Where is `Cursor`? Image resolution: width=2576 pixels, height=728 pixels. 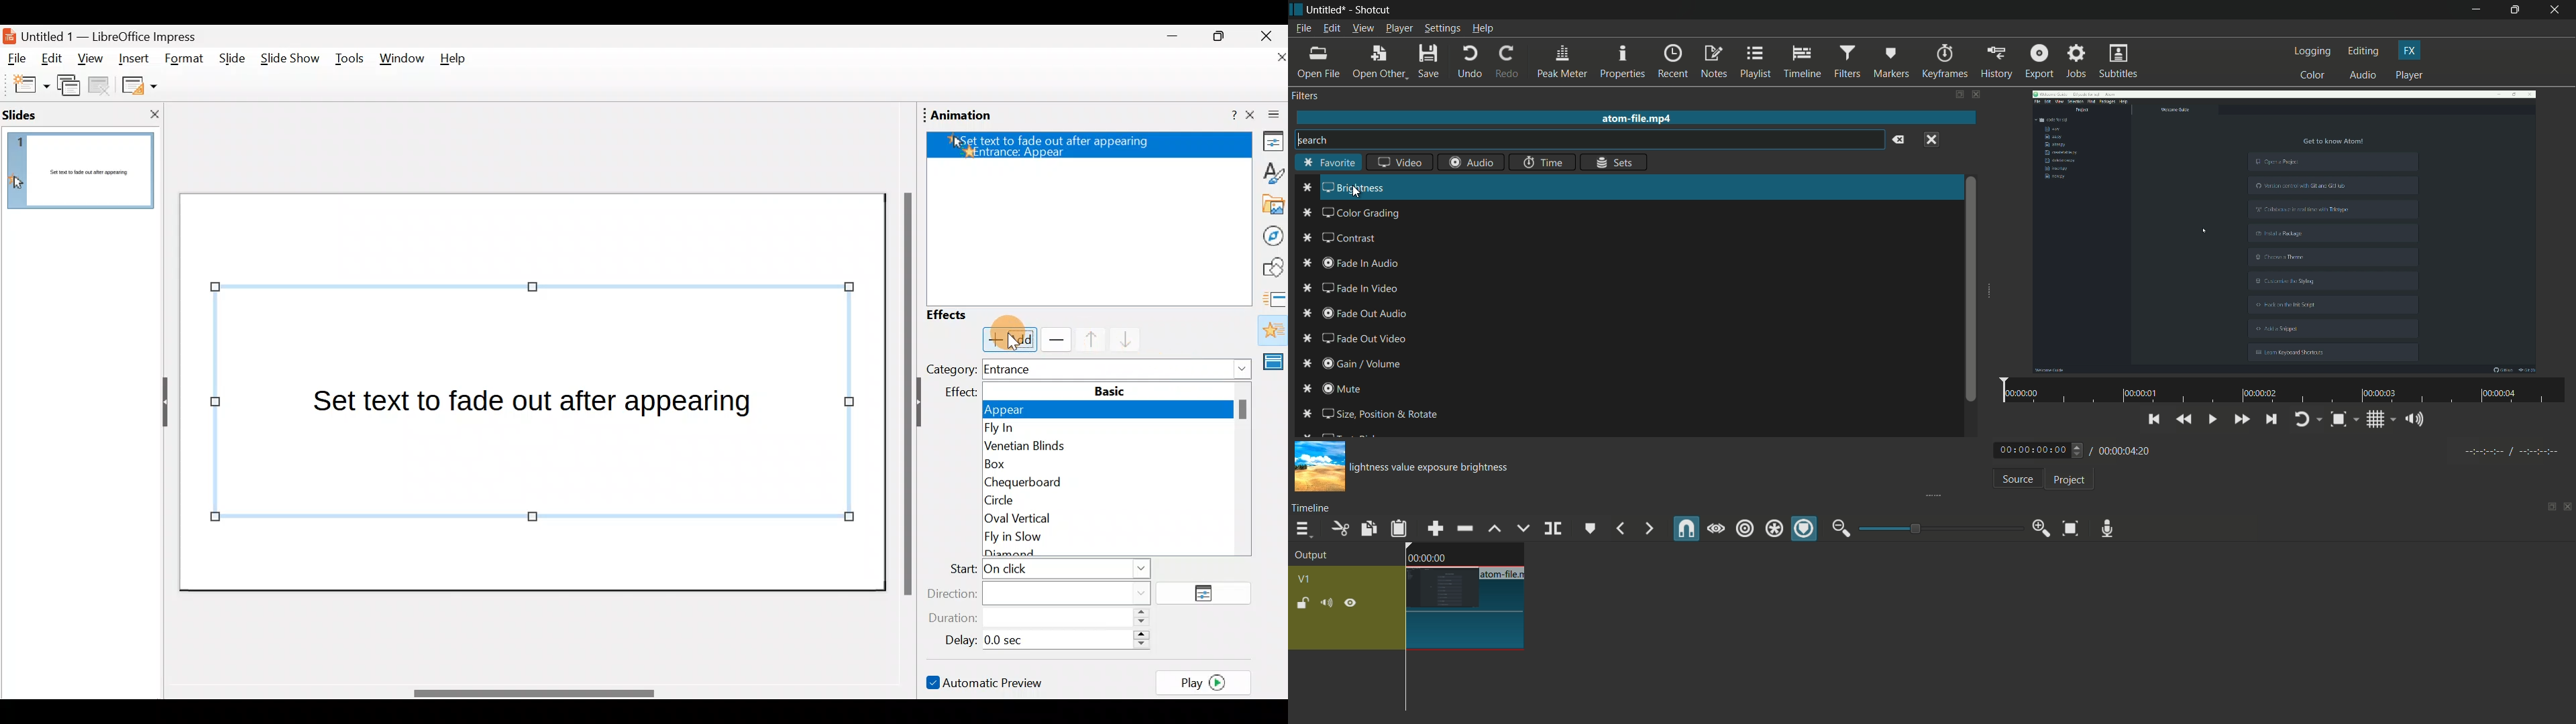
Cursor is located at coordinates (1014, 341).